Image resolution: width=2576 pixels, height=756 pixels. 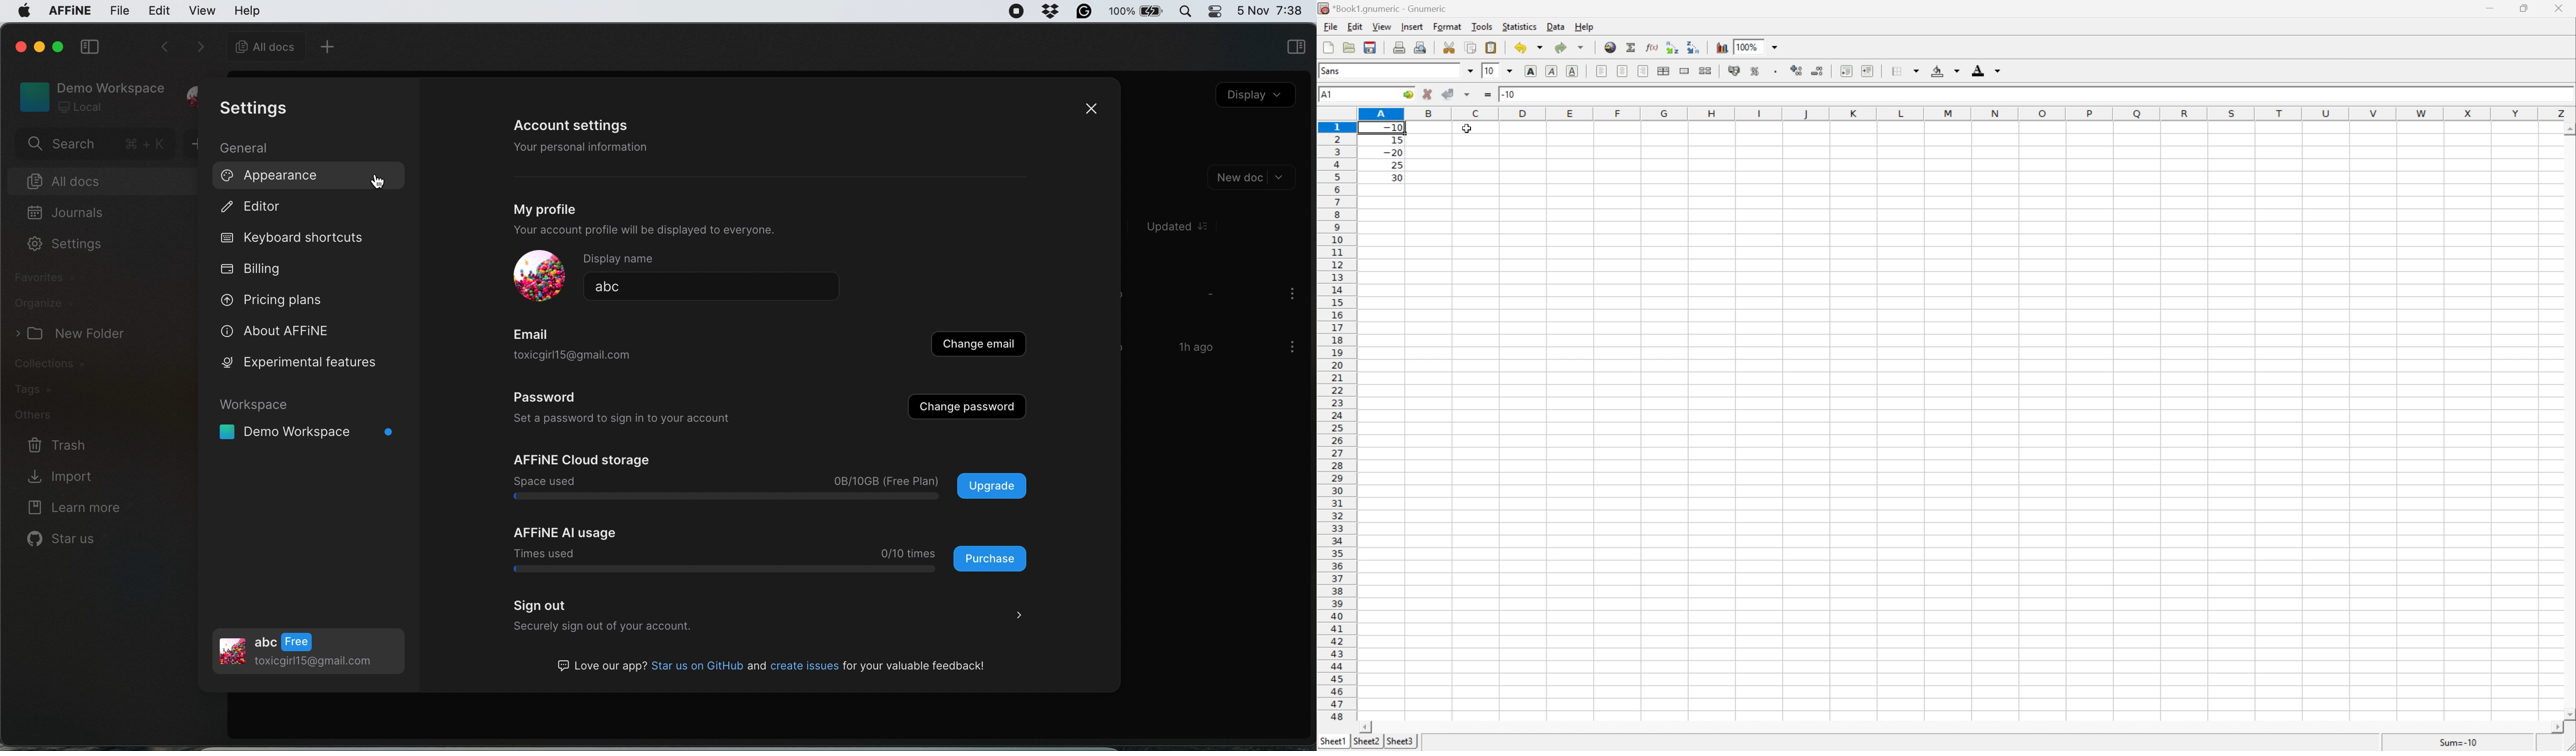 What do you see at coordinates (1329, 27) in the screenshot?
I see `File` at bounding box center [1329, 27].